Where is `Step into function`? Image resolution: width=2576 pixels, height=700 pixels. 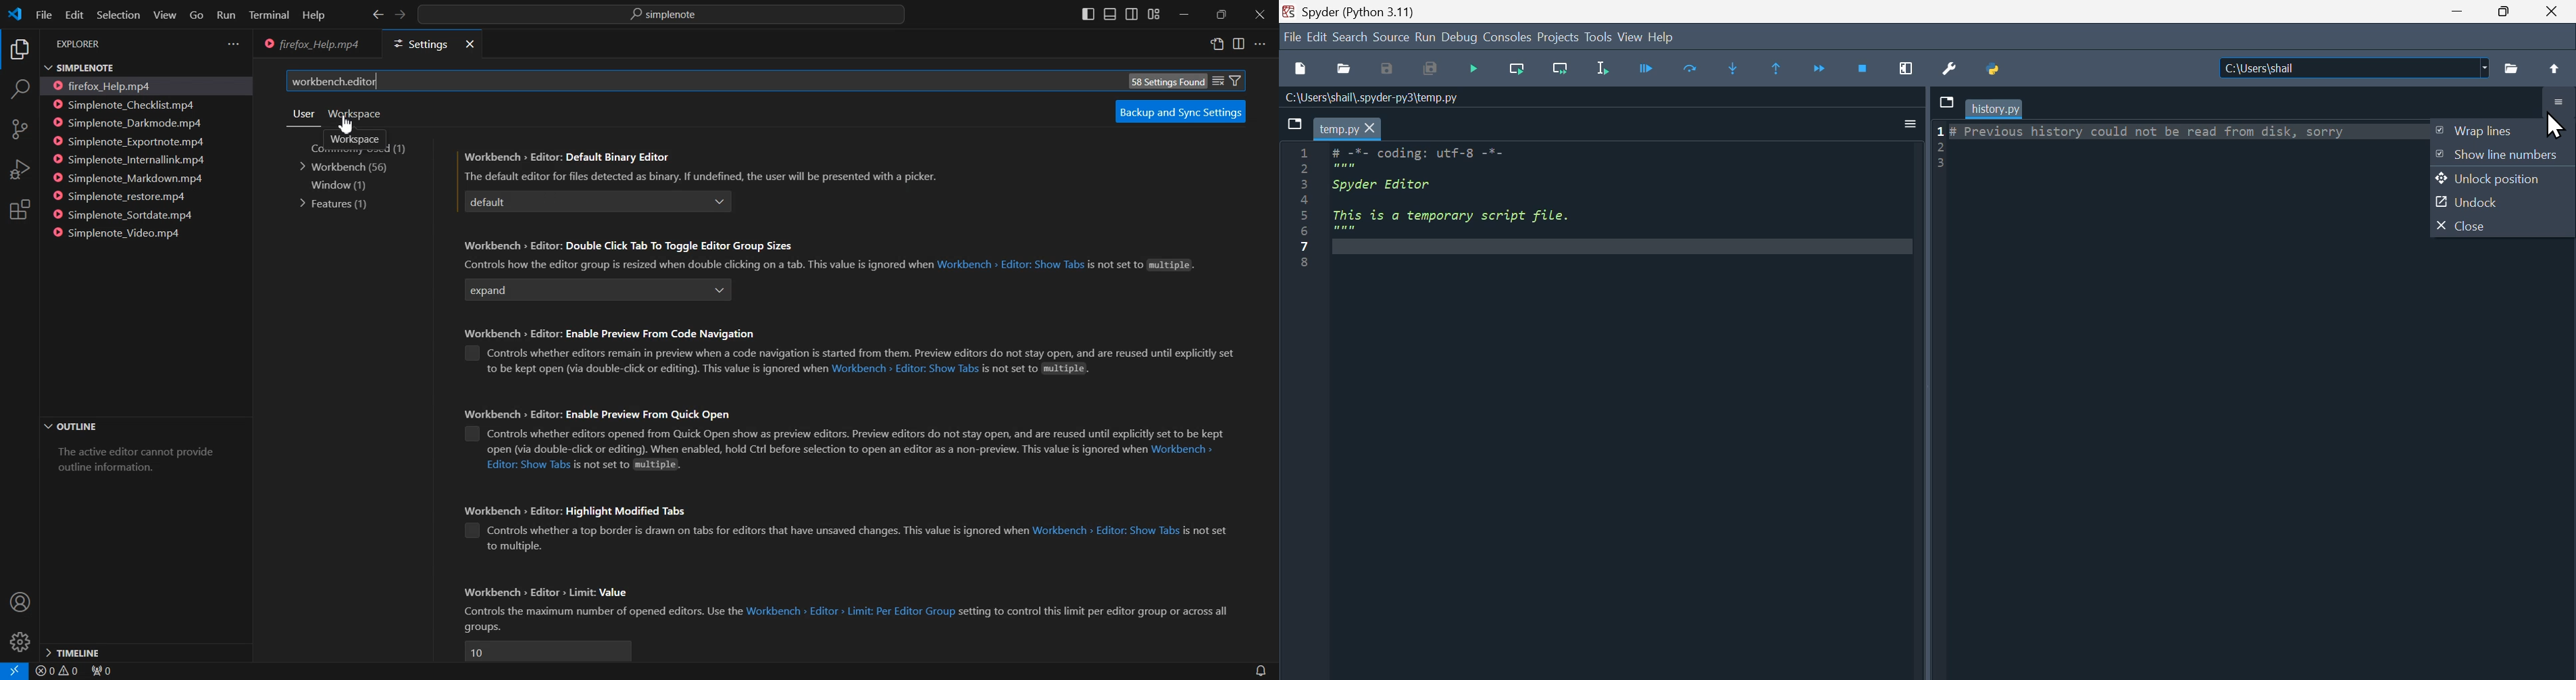
Step into function is located at coordinates (1736, 68).